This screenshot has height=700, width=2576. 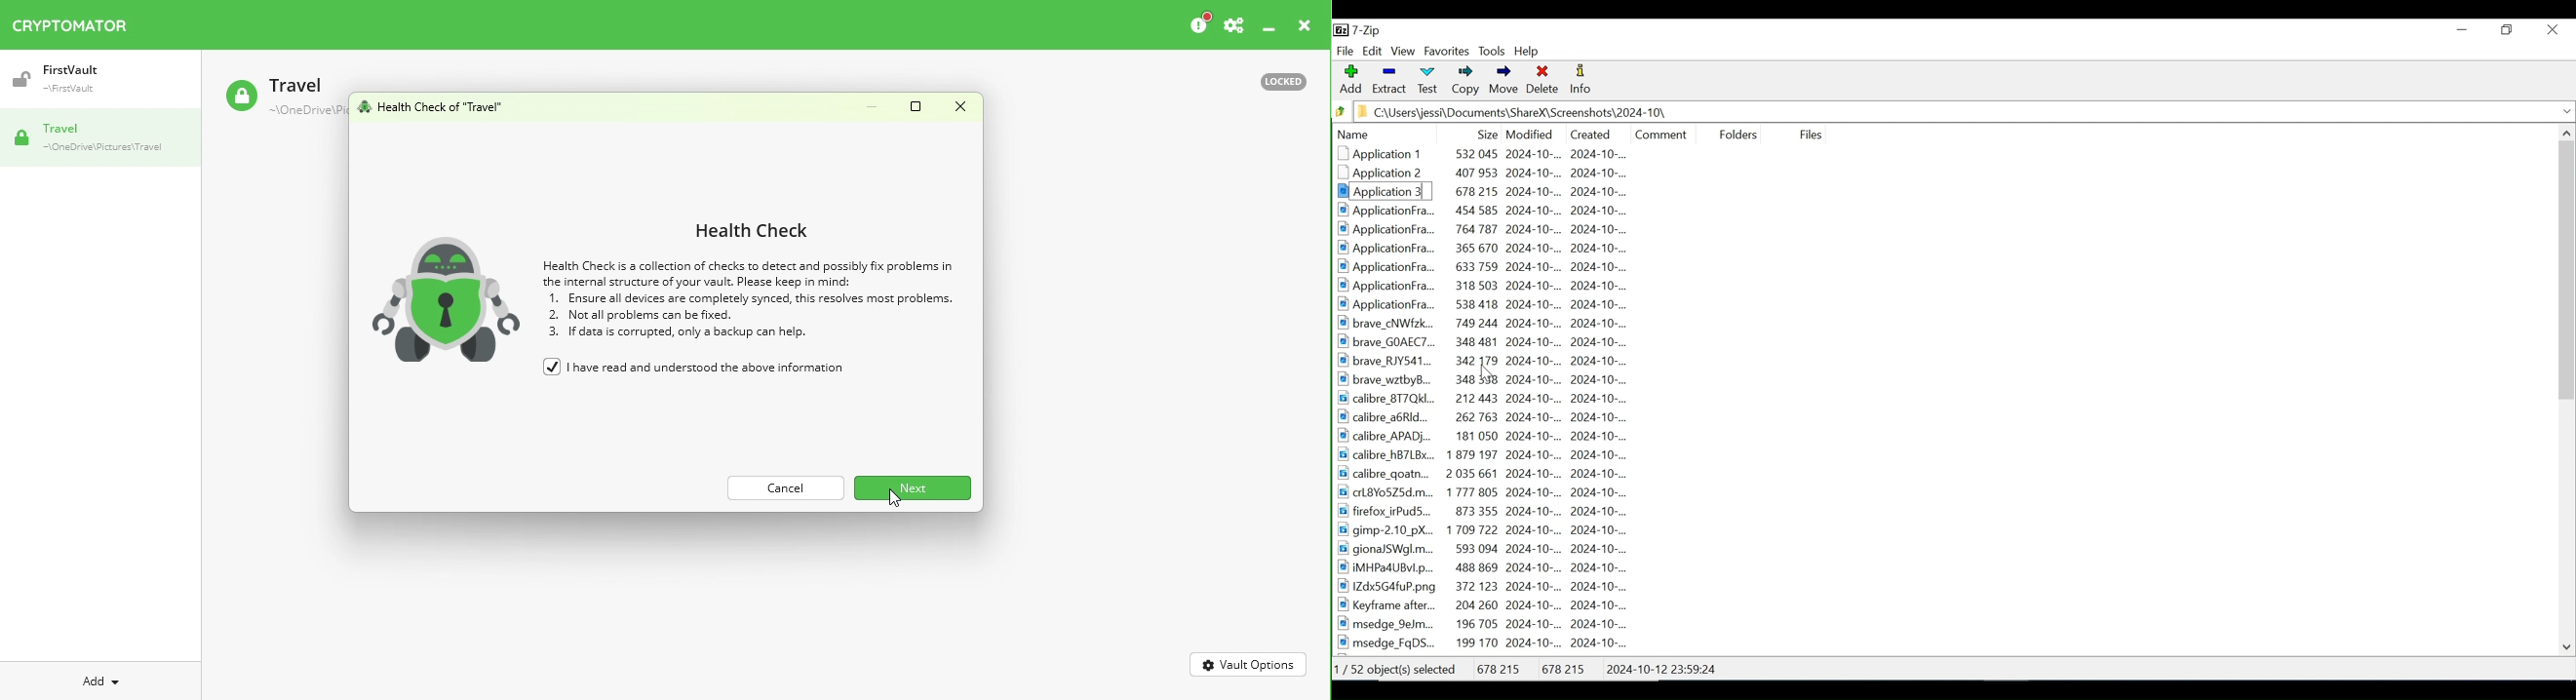 I want to click on Date Created, so click(x=1589, y=132).